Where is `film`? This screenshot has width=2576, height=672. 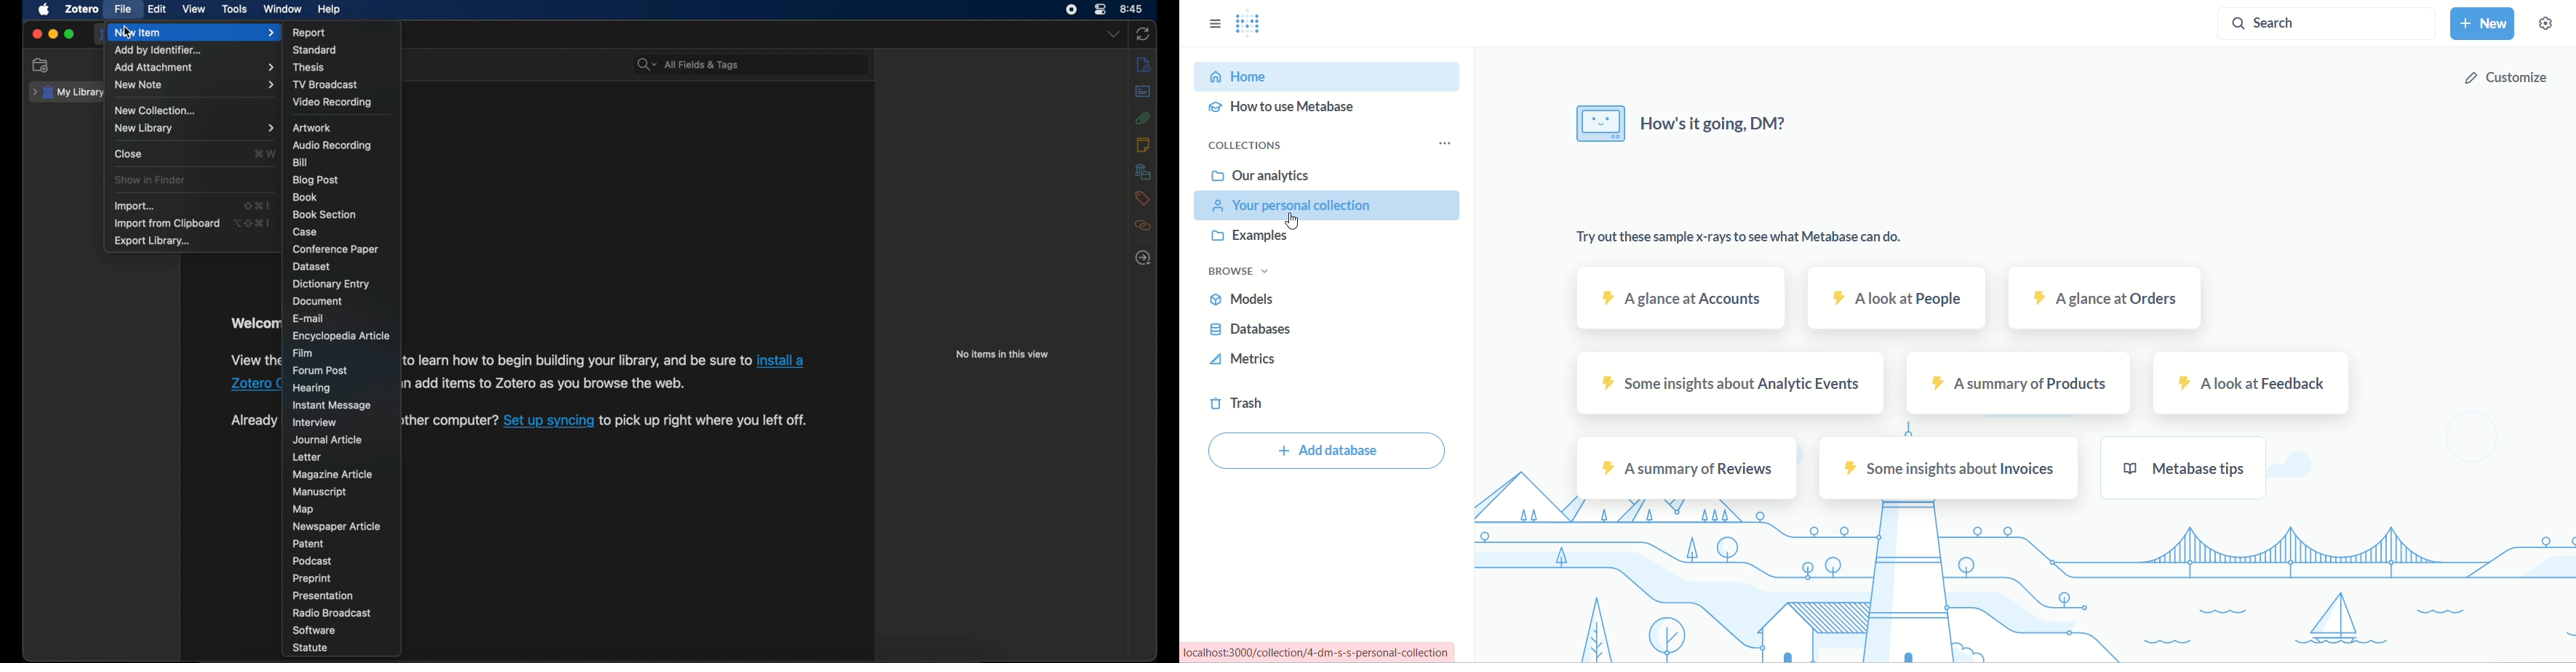 film is located at coordinates (303, 352).